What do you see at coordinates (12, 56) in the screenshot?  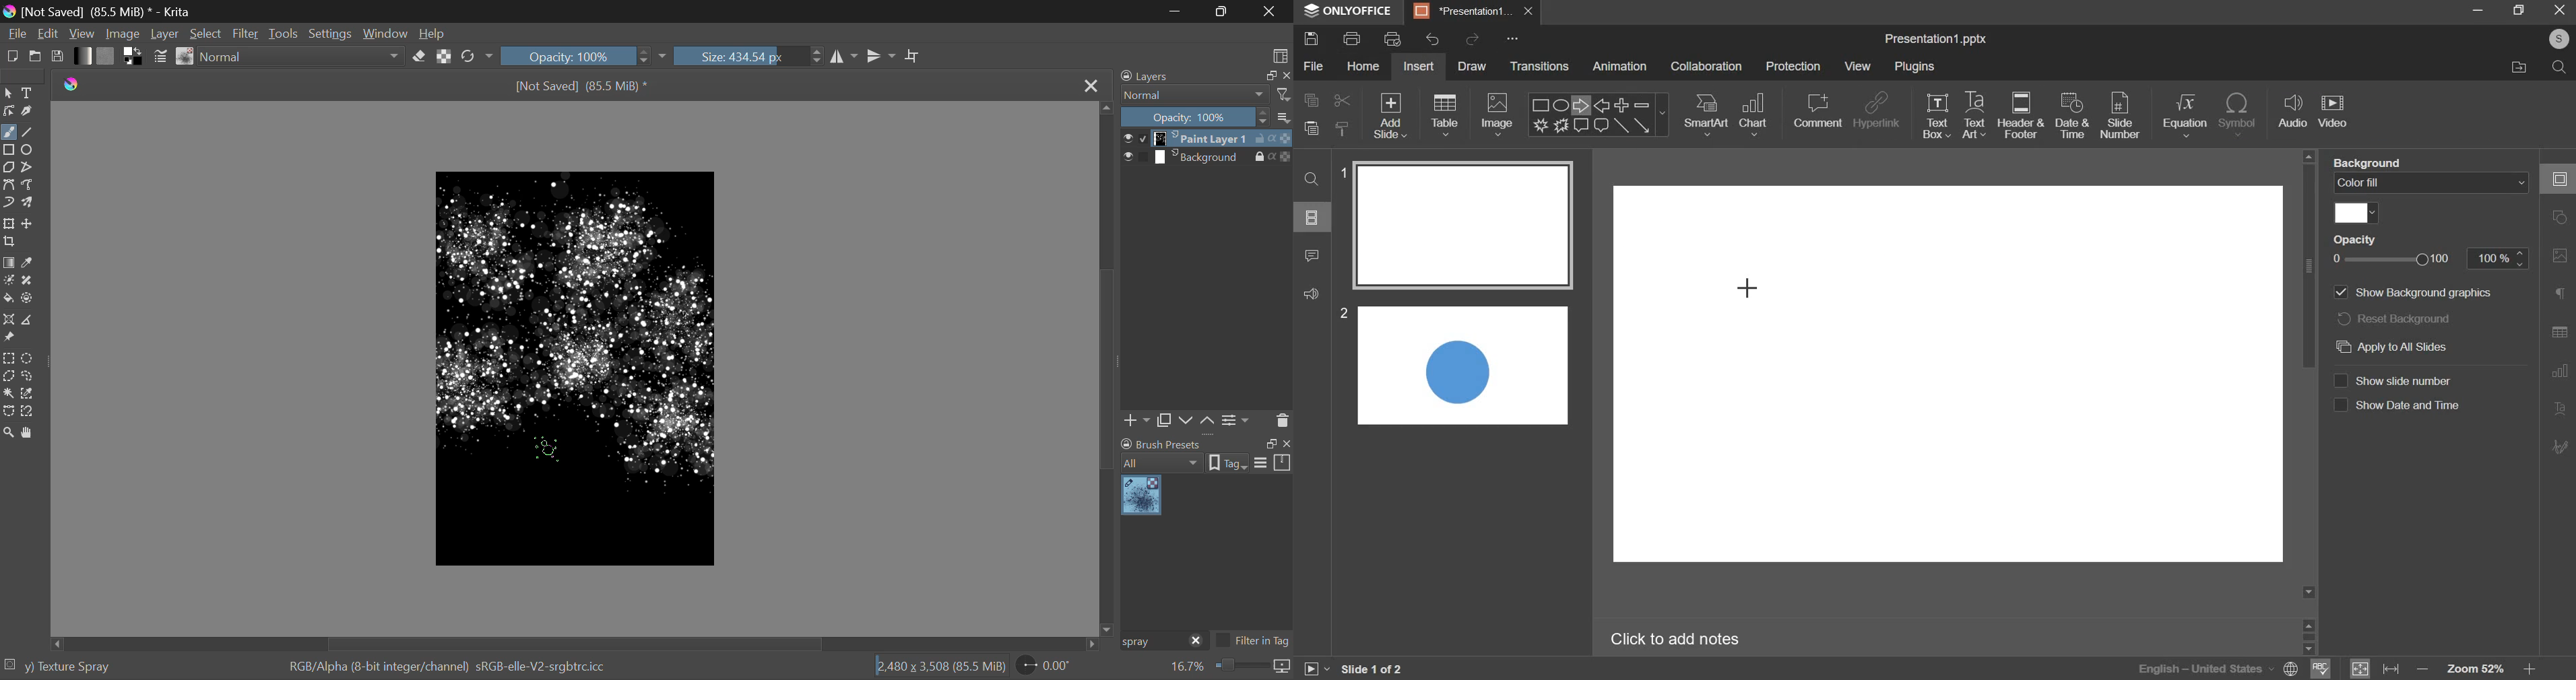 I see `New` at bounding box center [12, 56].